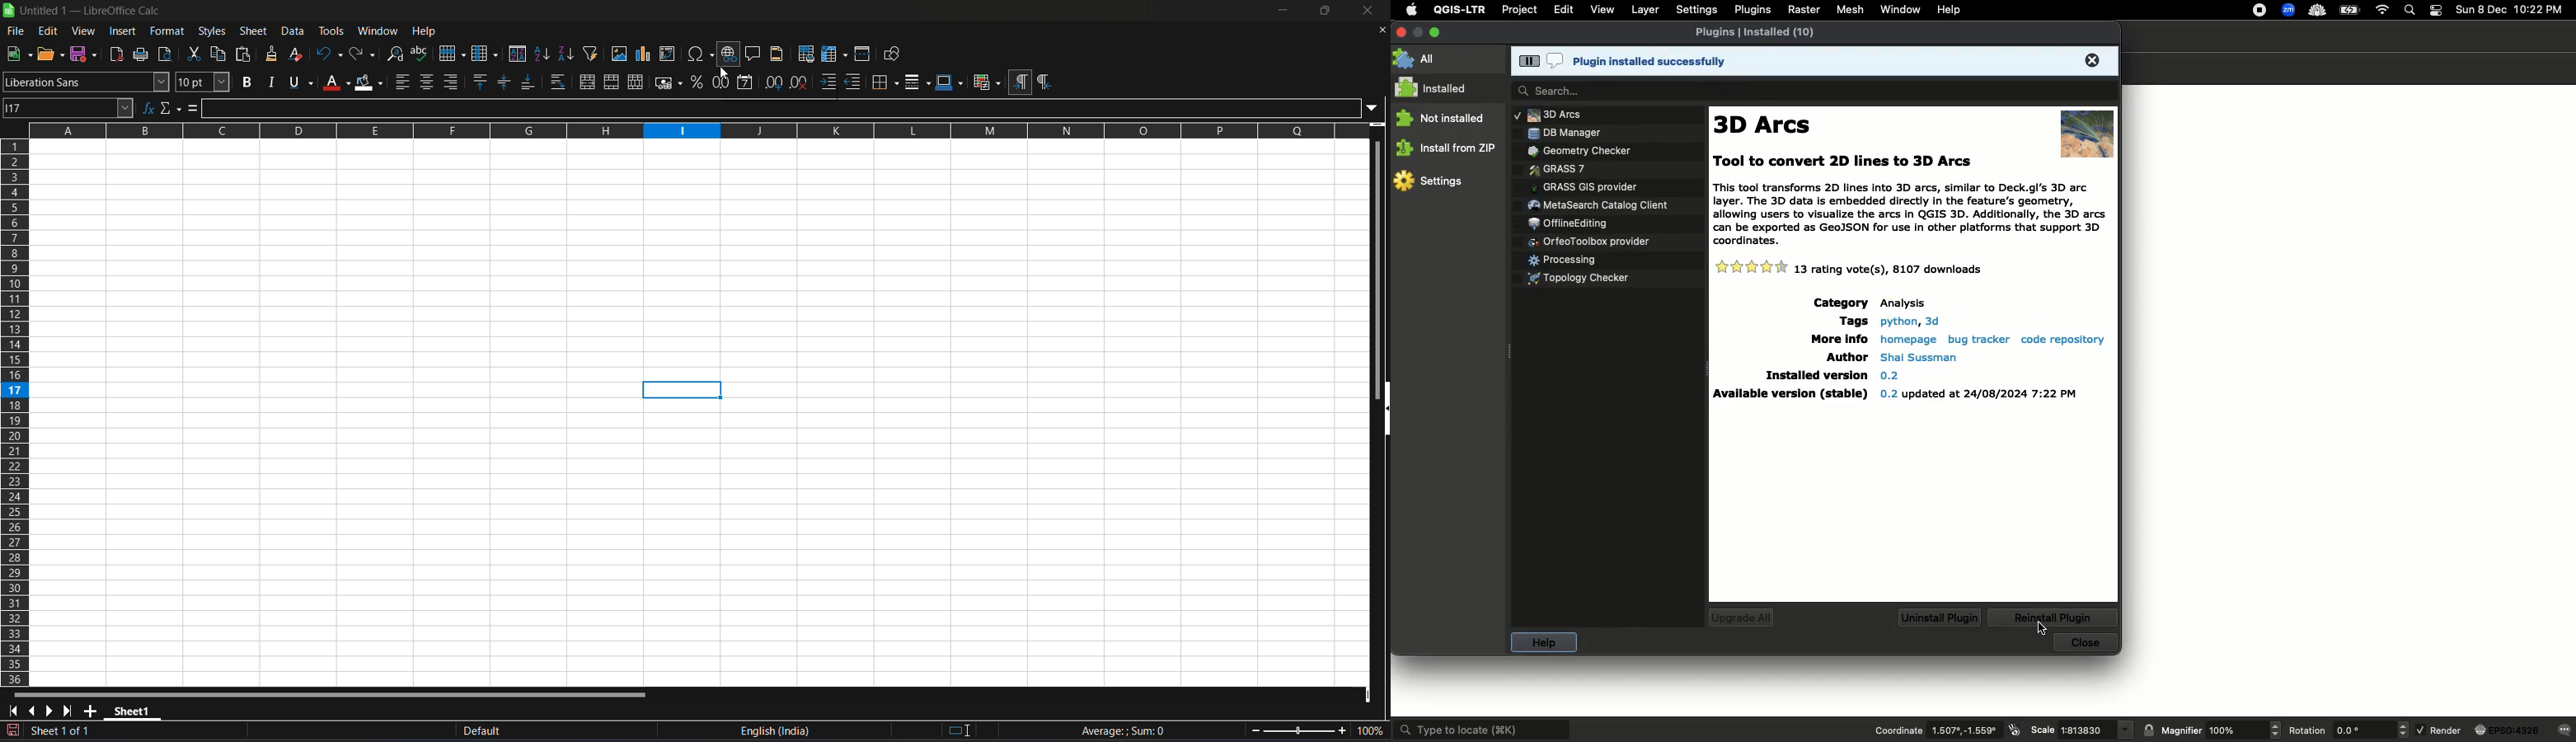  Describe the element at coordinates (1430, 180) in the screenshot. I see `Settings` at that location.